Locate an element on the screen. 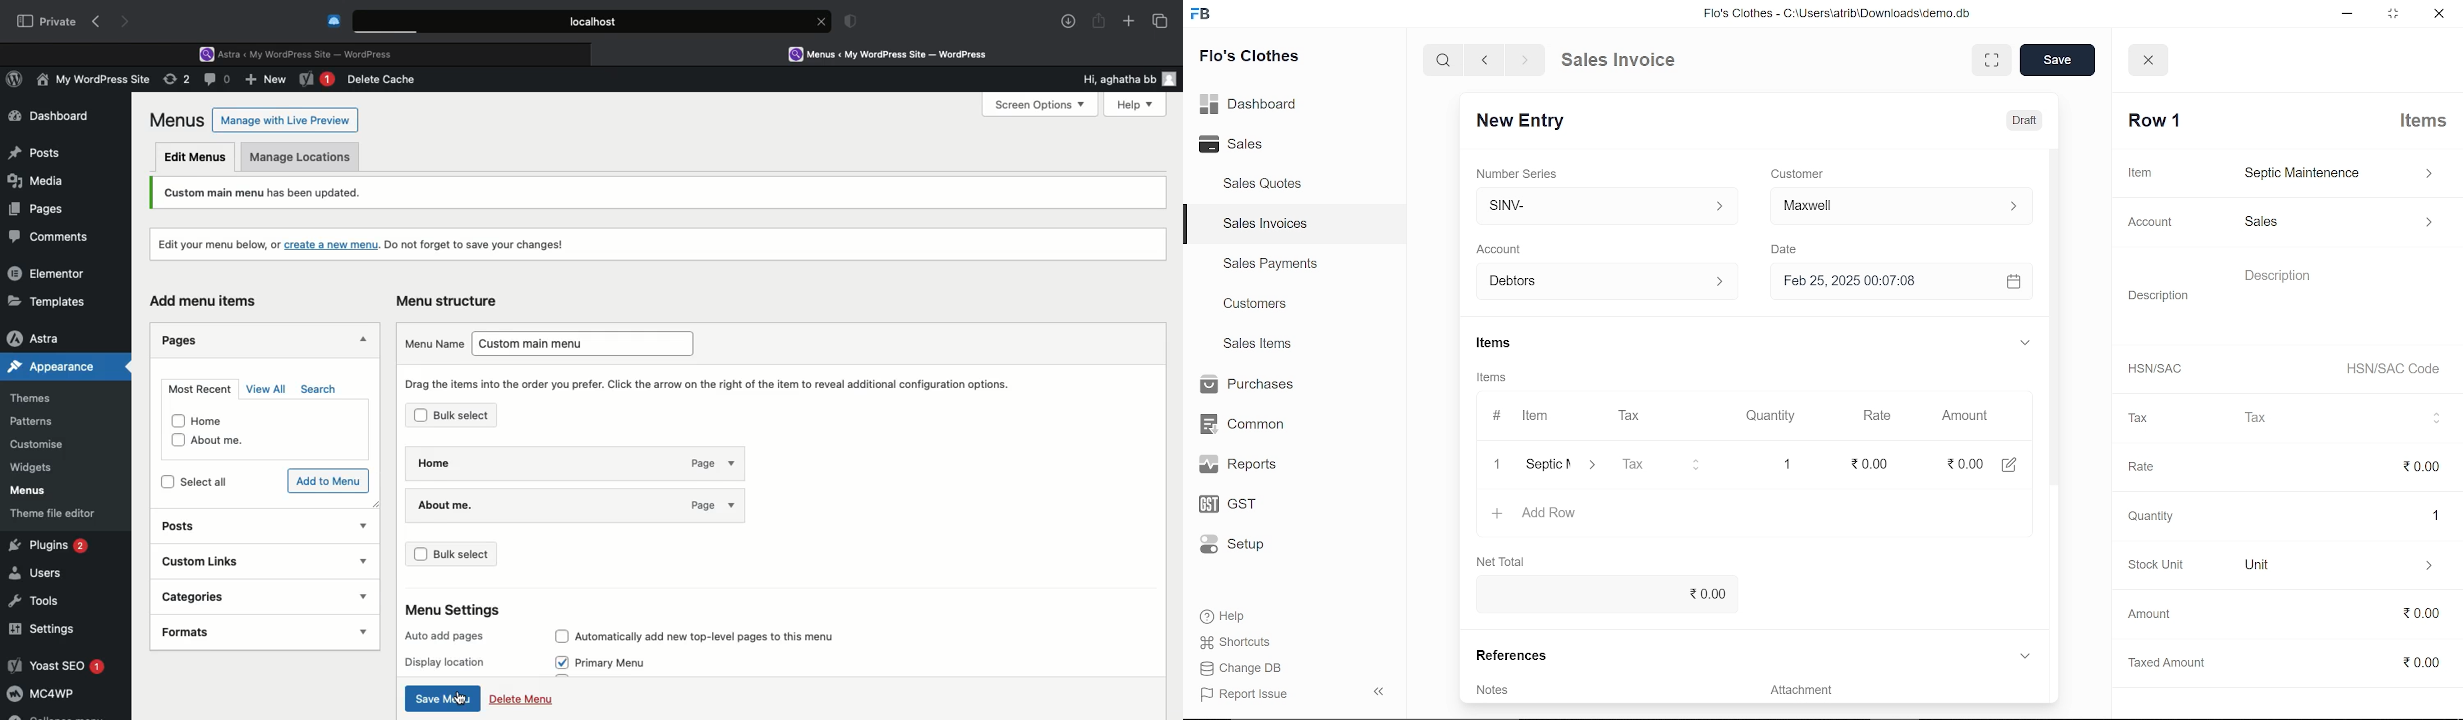  Insert Customer is located at coordinates (1898, 205).